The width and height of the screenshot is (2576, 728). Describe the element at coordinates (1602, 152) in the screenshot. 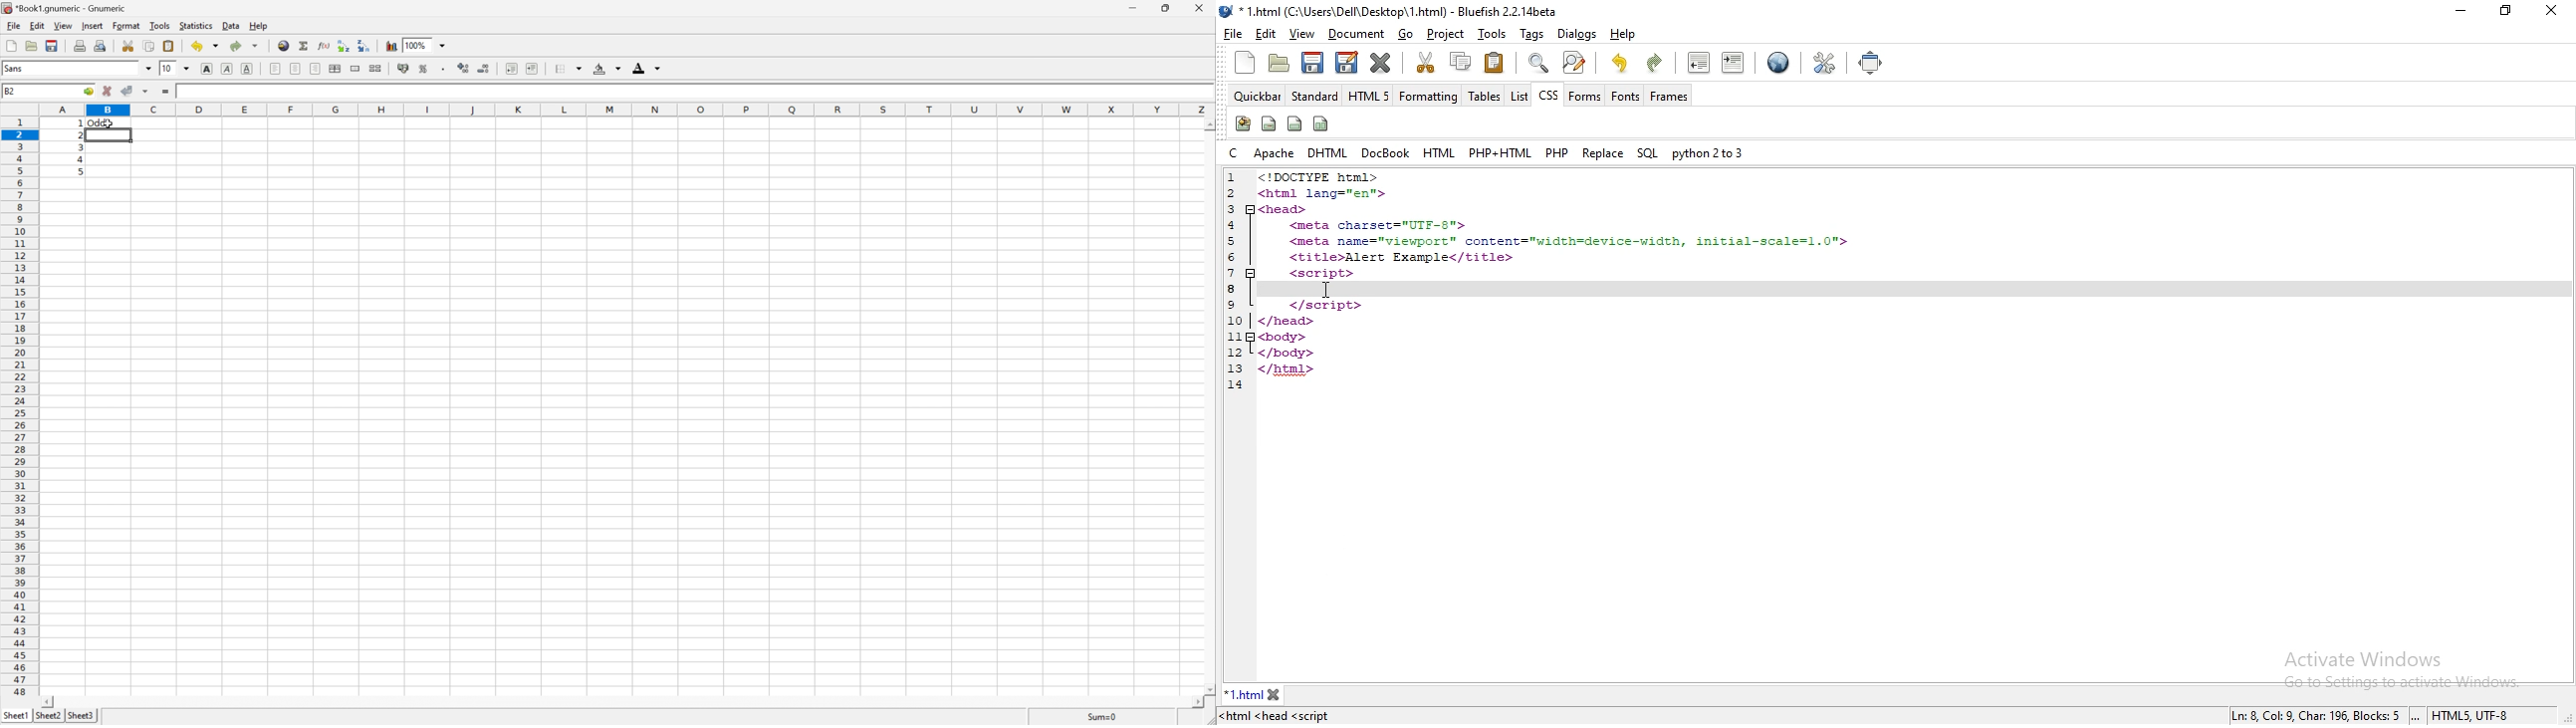

I see `replace` at that location.